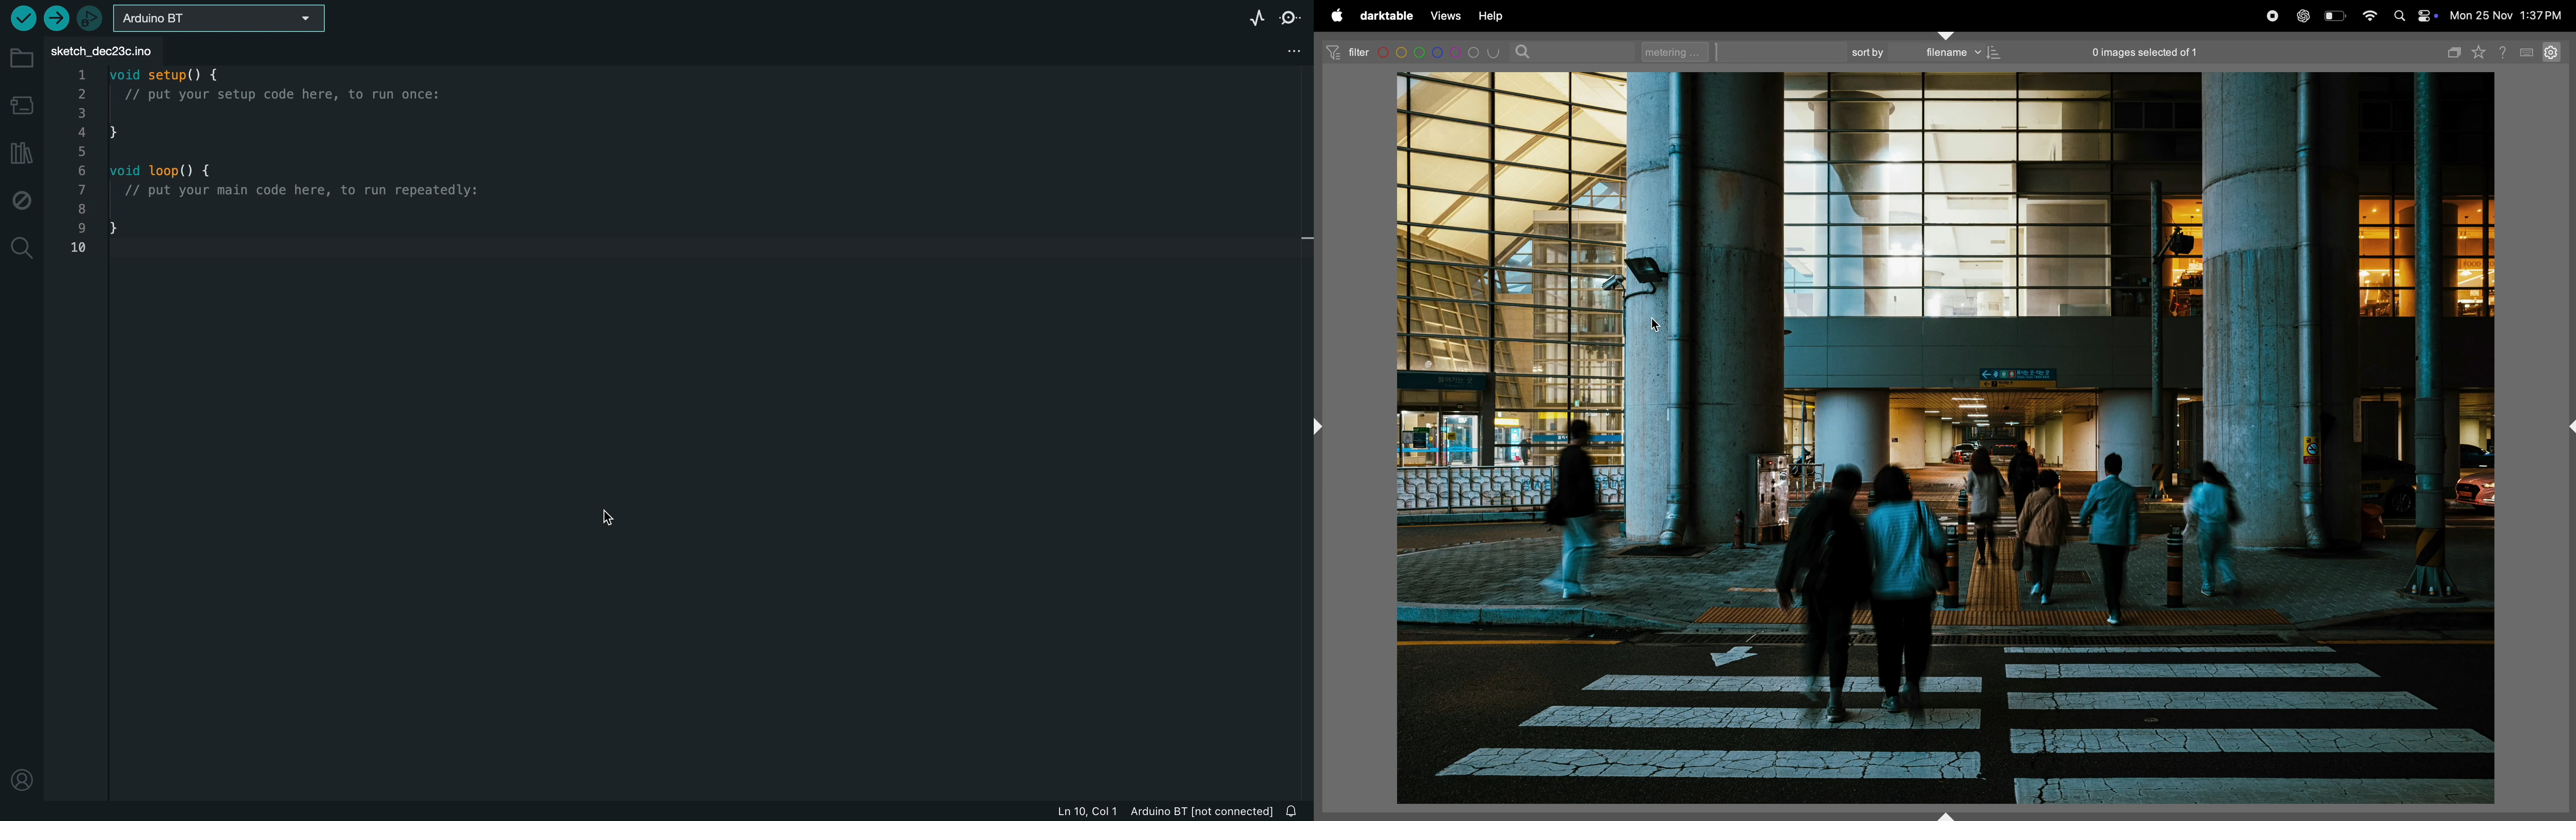 The image size is (2576, 840). Describe the element at coordinates (1293, 51) in the screenshot. I see `file setting` at that location.